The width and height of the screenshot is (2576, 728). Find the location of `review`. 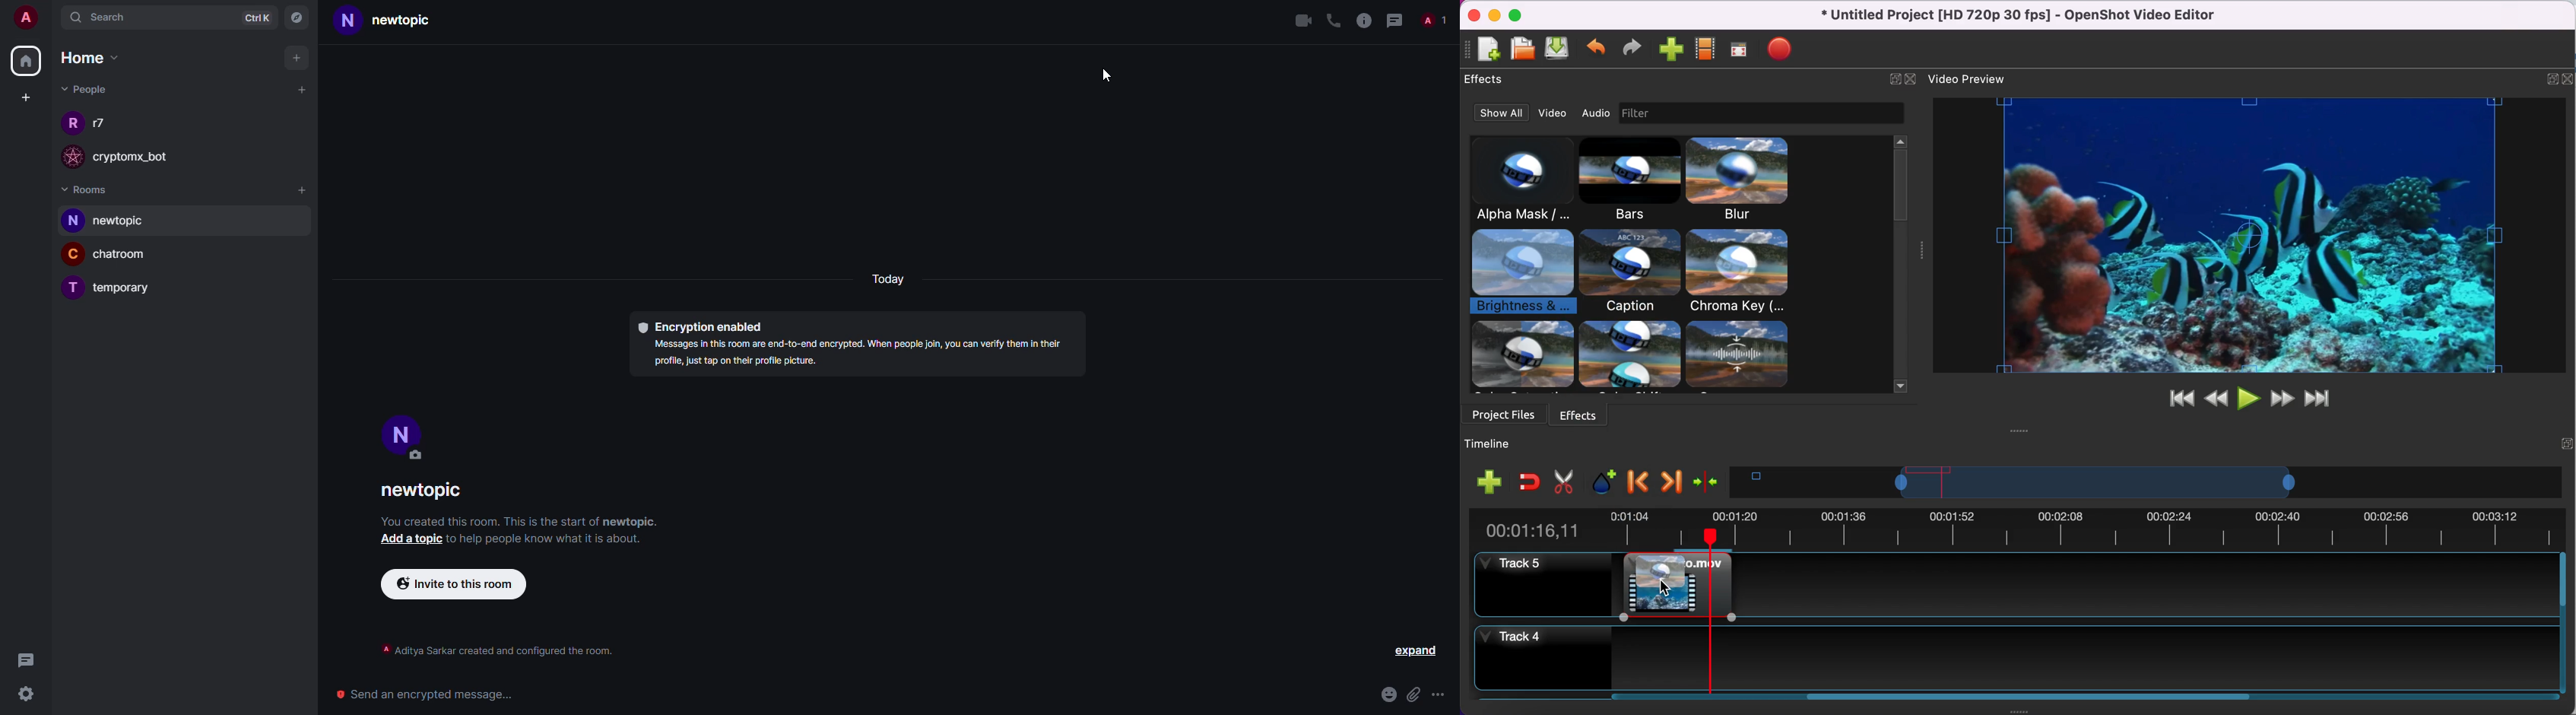

review is located at coordinates (2216, 397).